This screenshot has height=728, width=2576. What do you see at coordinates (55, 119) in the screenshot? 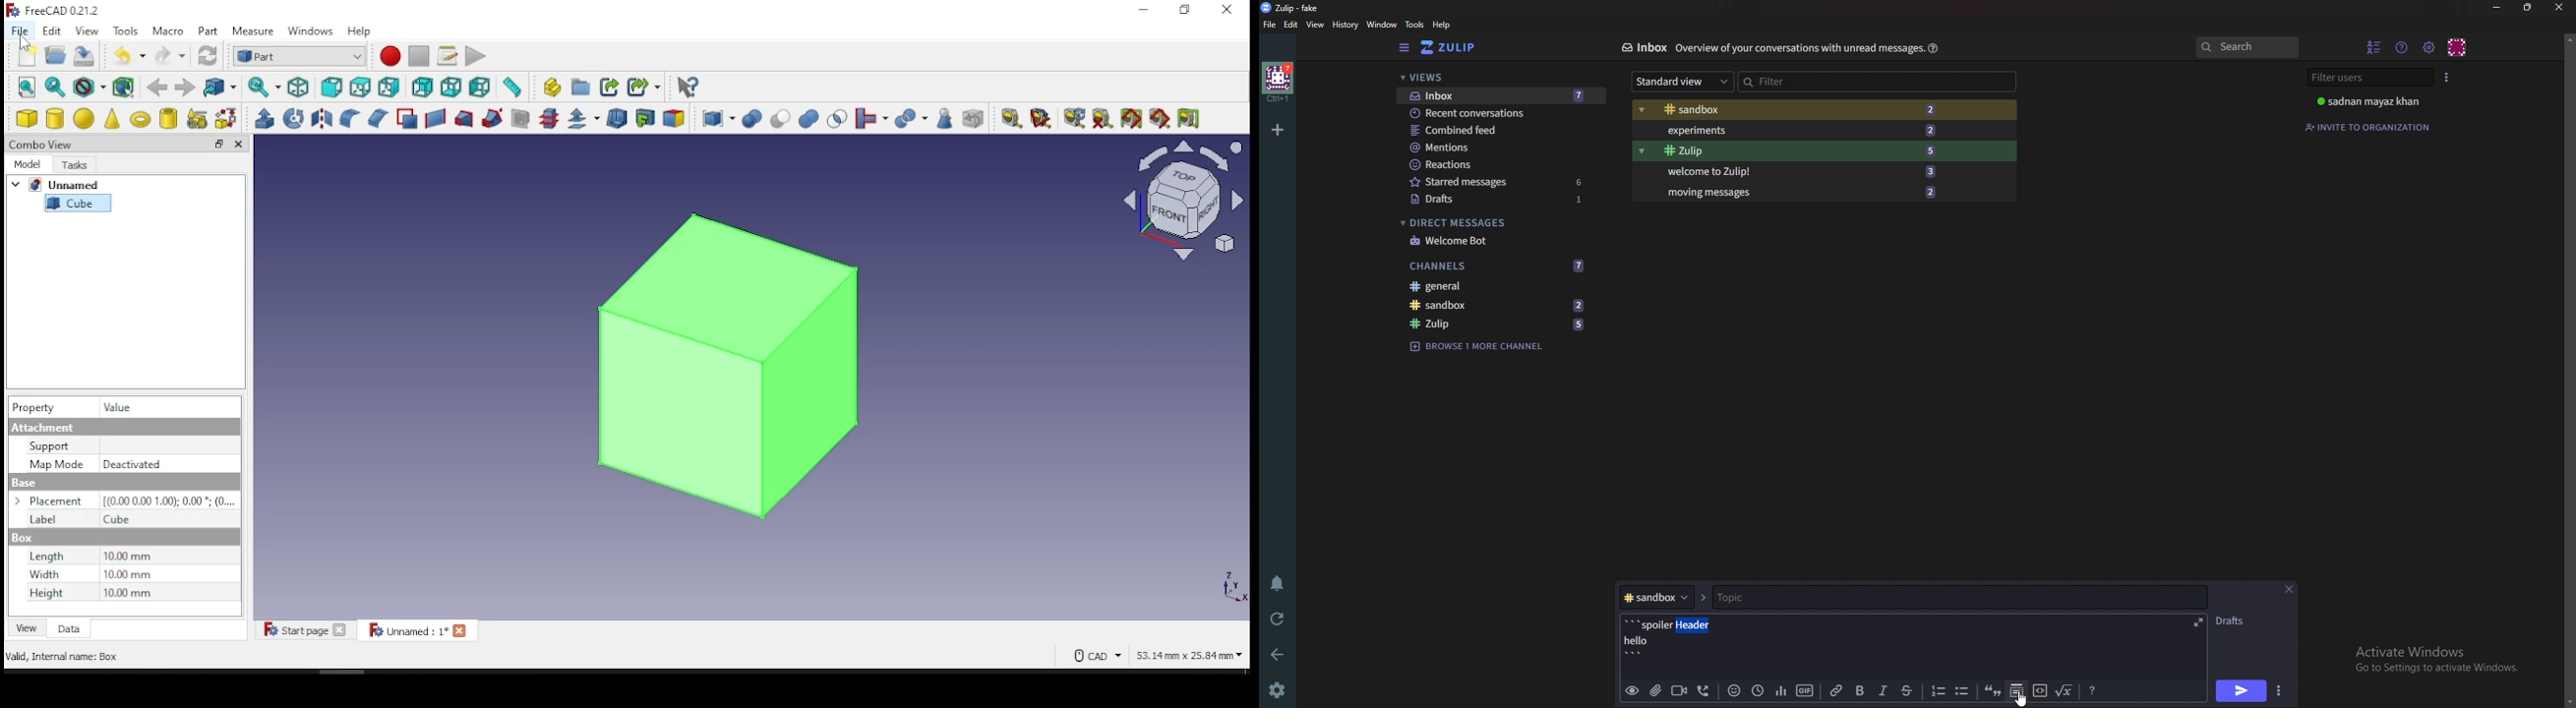
I see `cylinder` at bounding box center [55, 119].